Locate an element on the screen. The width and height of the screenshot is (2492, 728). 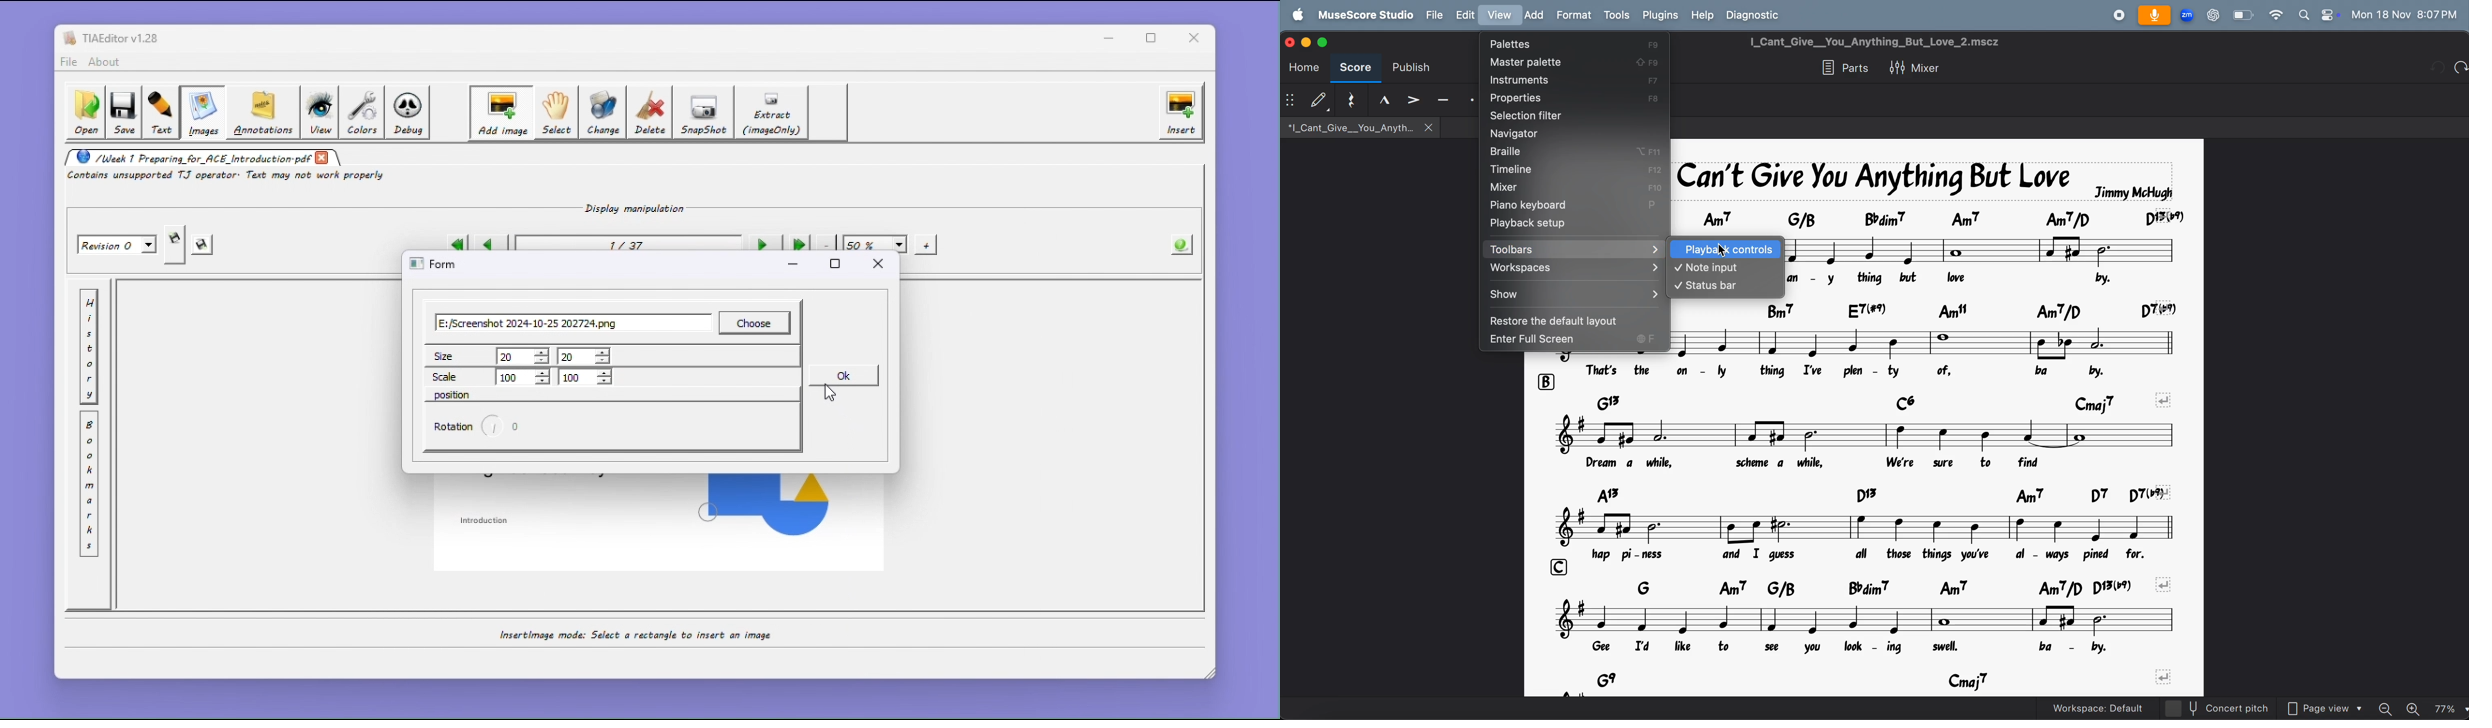
wifi is located at coordinates (2276, 17).